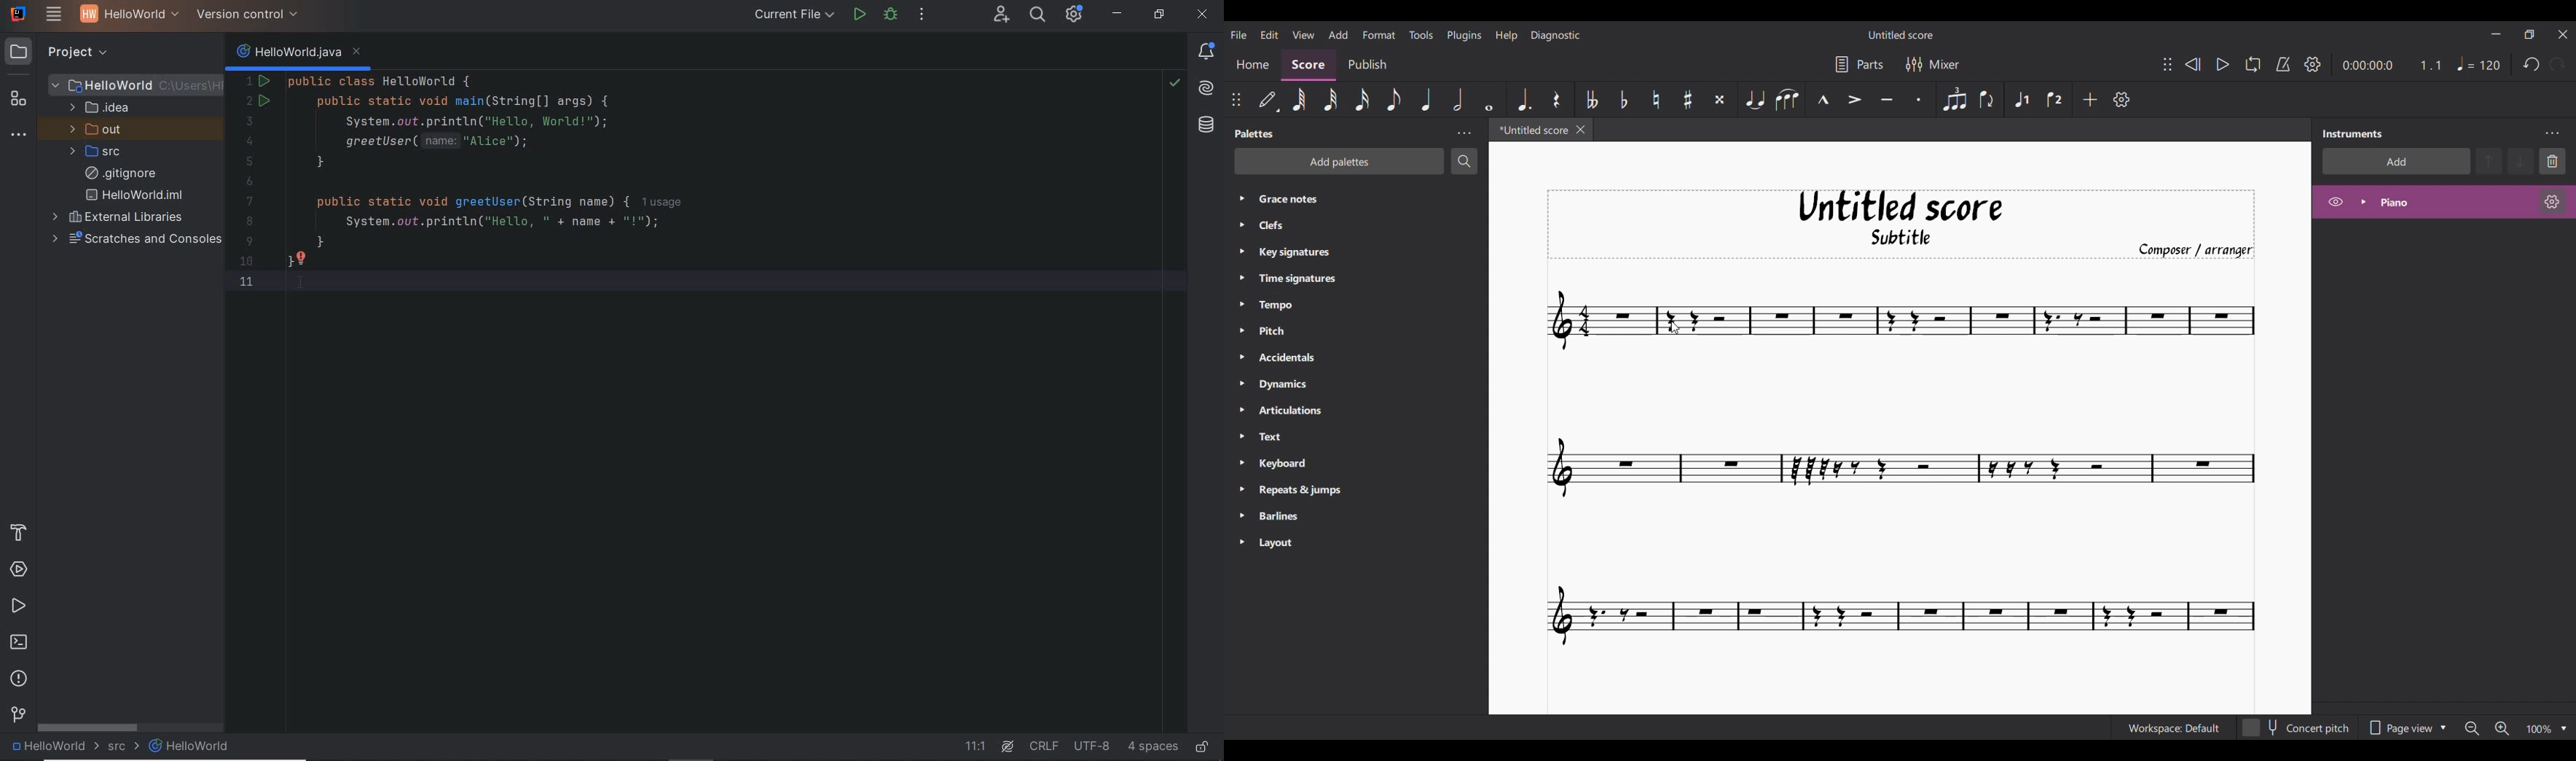  I want to click on Undo, so click(2531, 65).